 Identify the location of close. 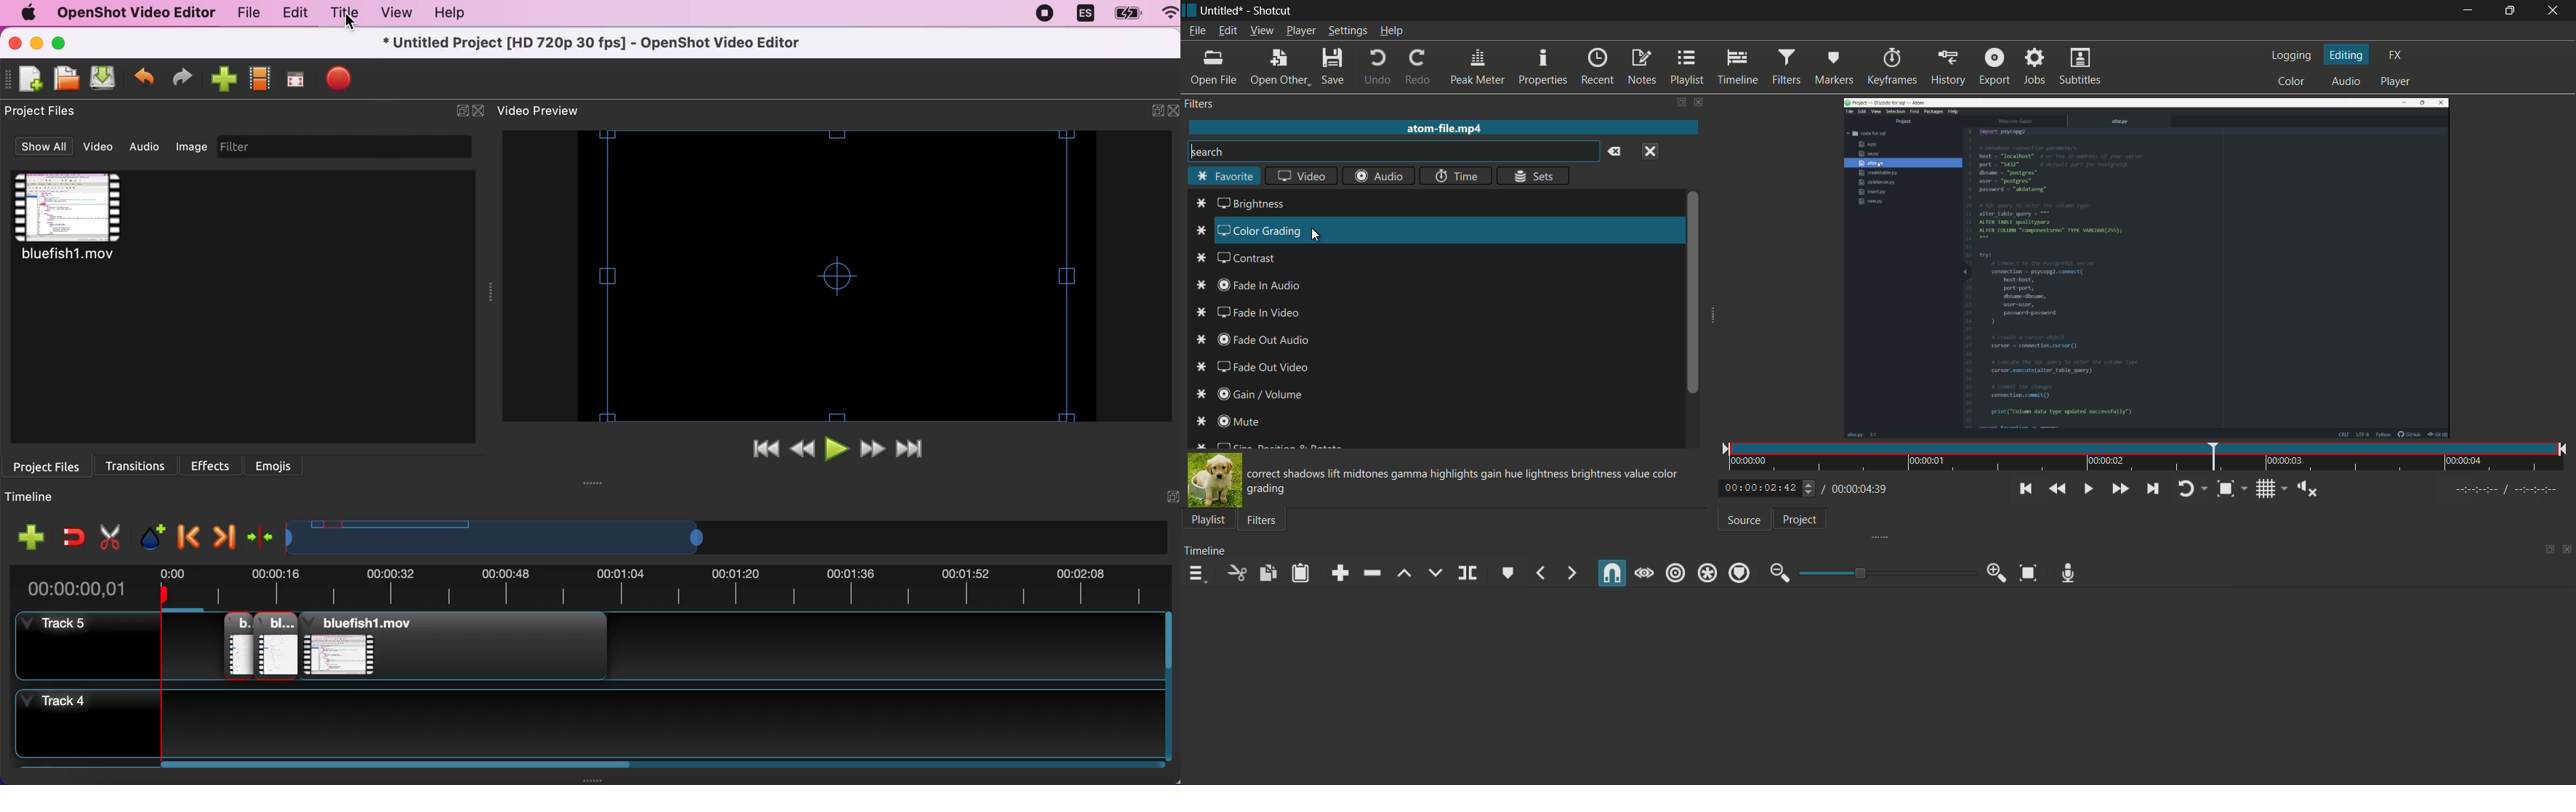
(1173, 112).